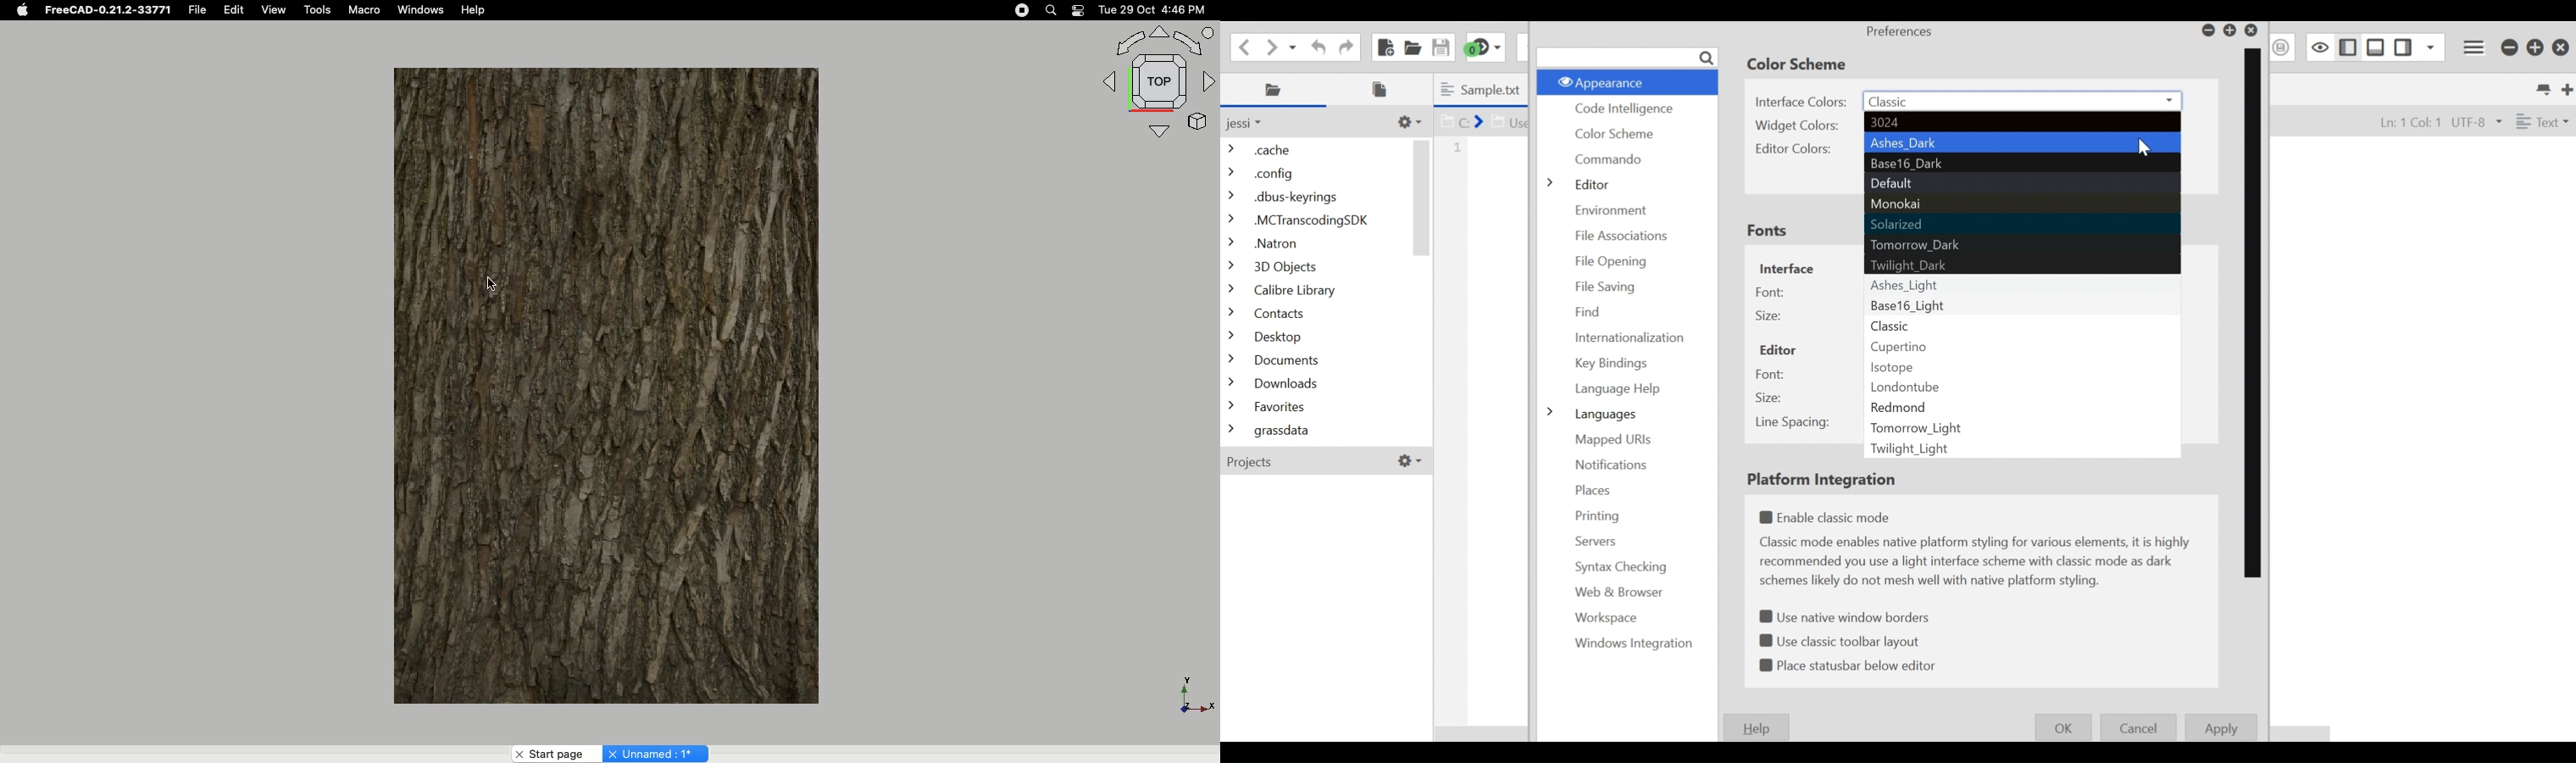 Image resolution: width=2576 pixels, height=784 pixels. Describe the element at coordinates (1321, 463) in the screenshot. I see `projects` at that location.